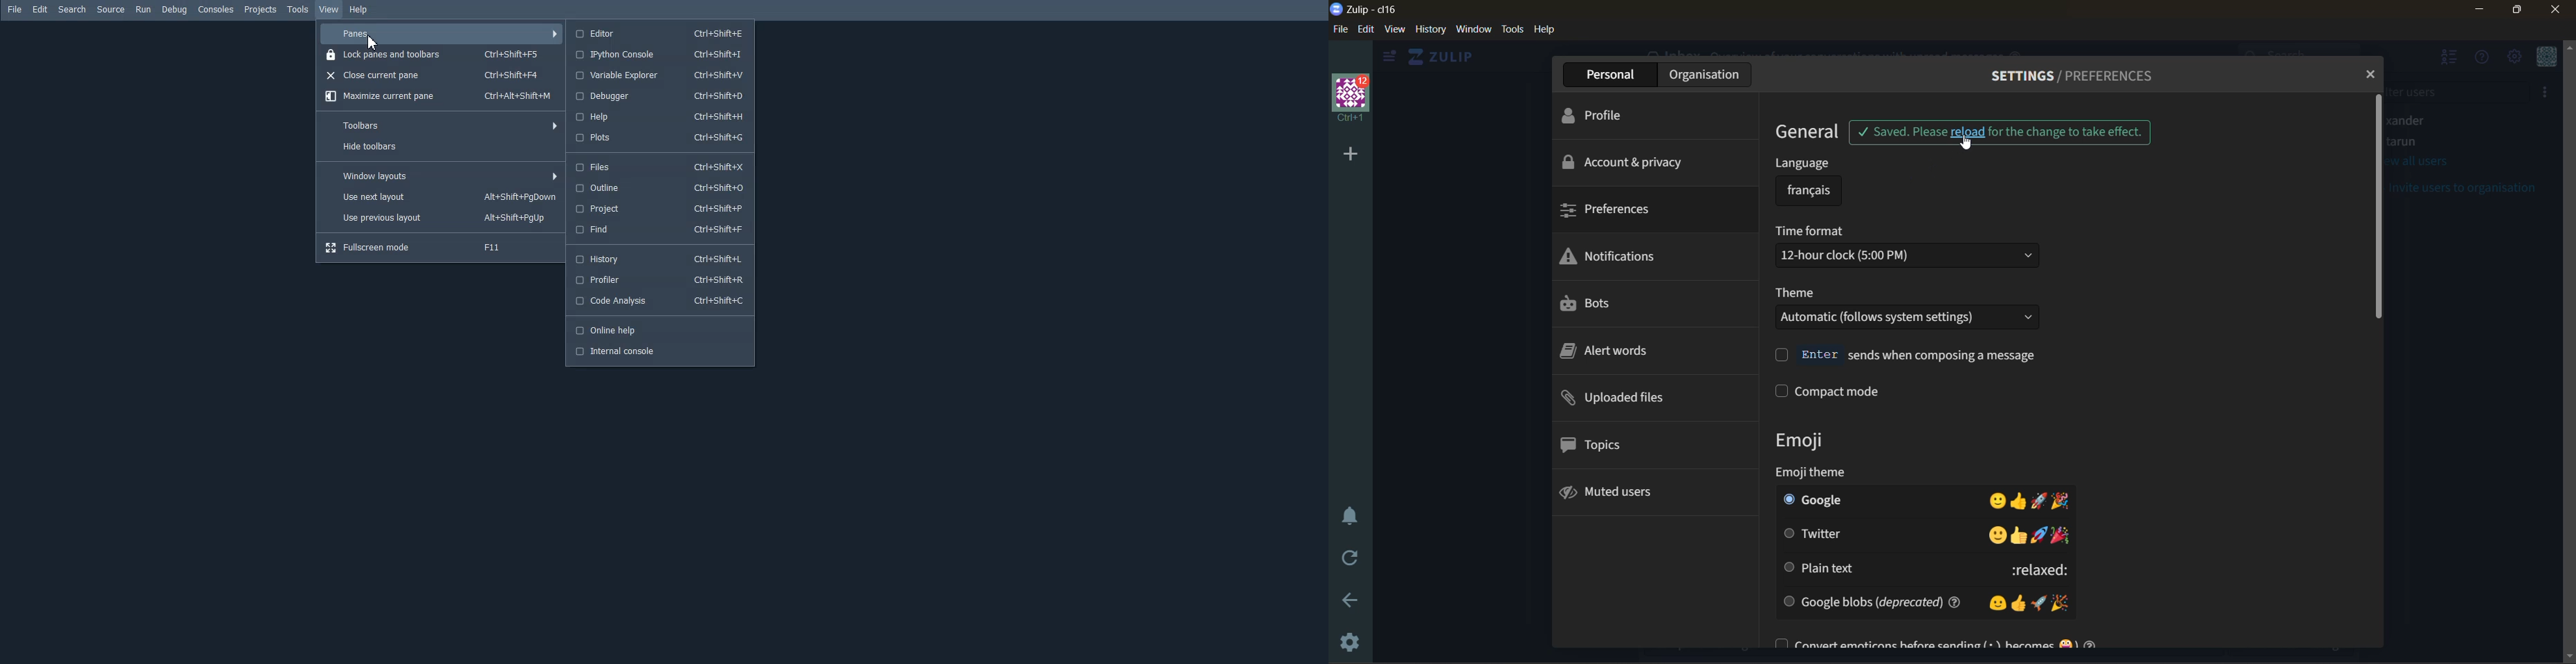 The height and width of the screenshot is (672, 2576). What do you see at coordinates (1340, 30) in the screenshot?
I see `file` at bounding box center [1340, 30].